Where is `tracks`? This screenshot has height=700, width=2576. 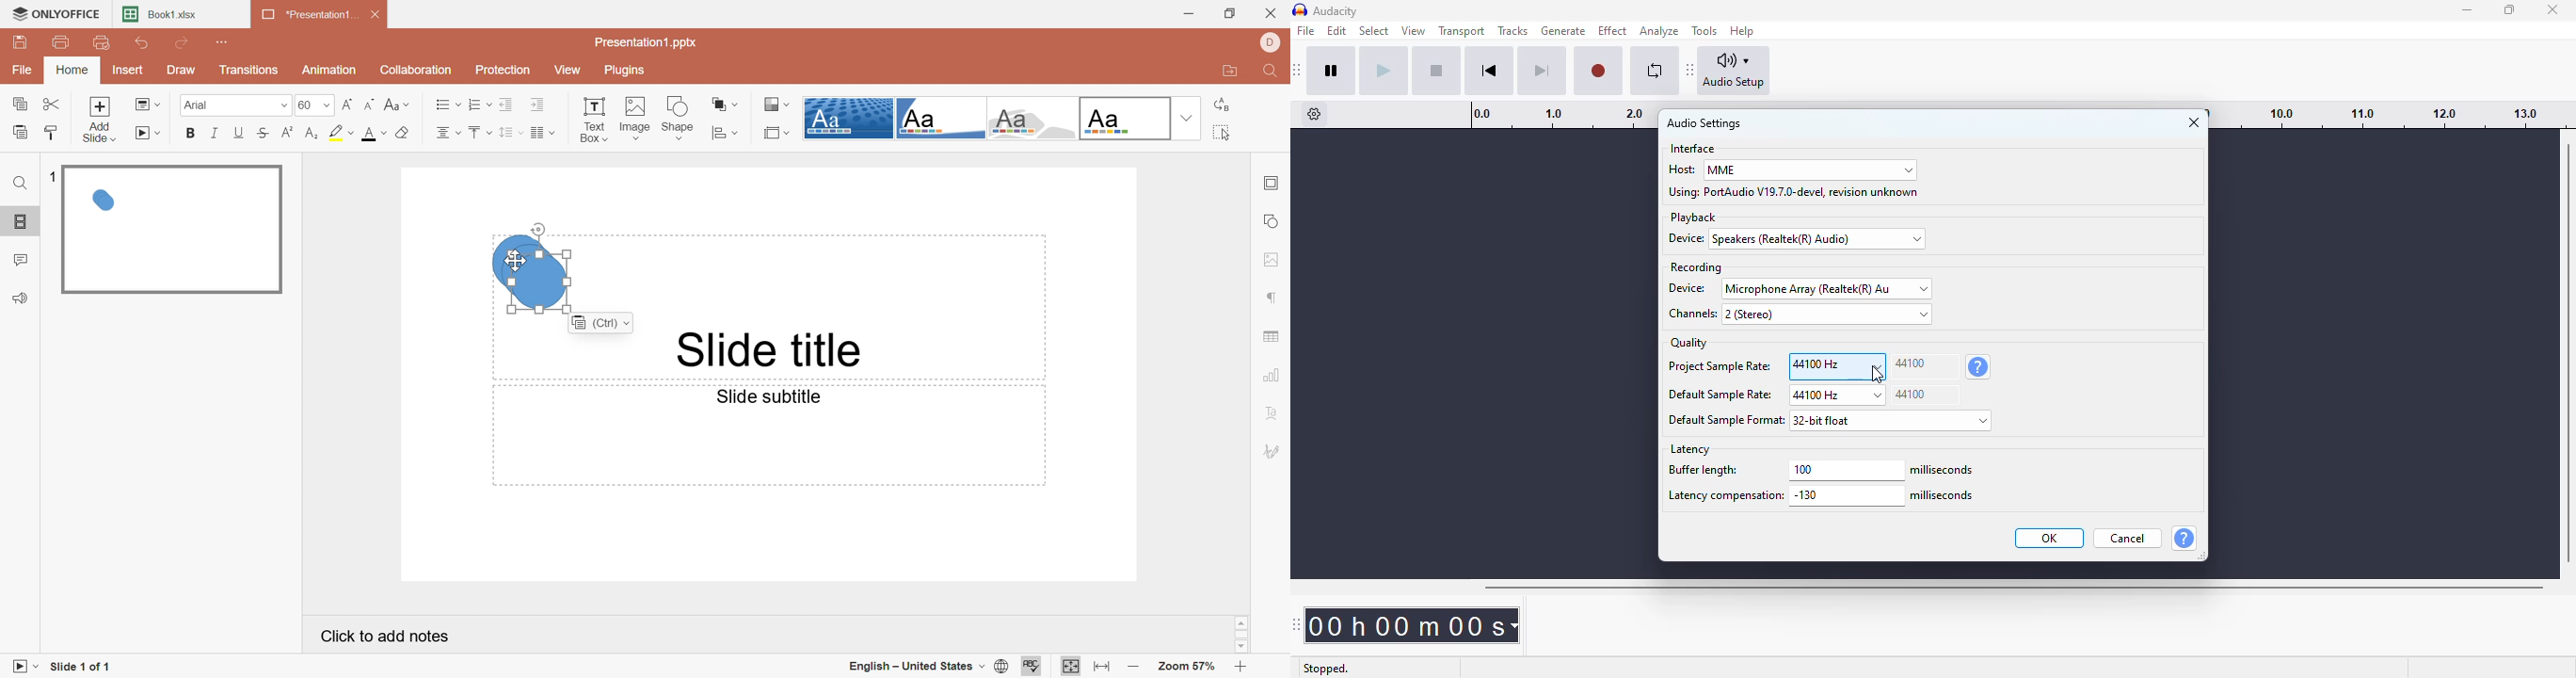
tracks is located at coordinates (1512, 31).